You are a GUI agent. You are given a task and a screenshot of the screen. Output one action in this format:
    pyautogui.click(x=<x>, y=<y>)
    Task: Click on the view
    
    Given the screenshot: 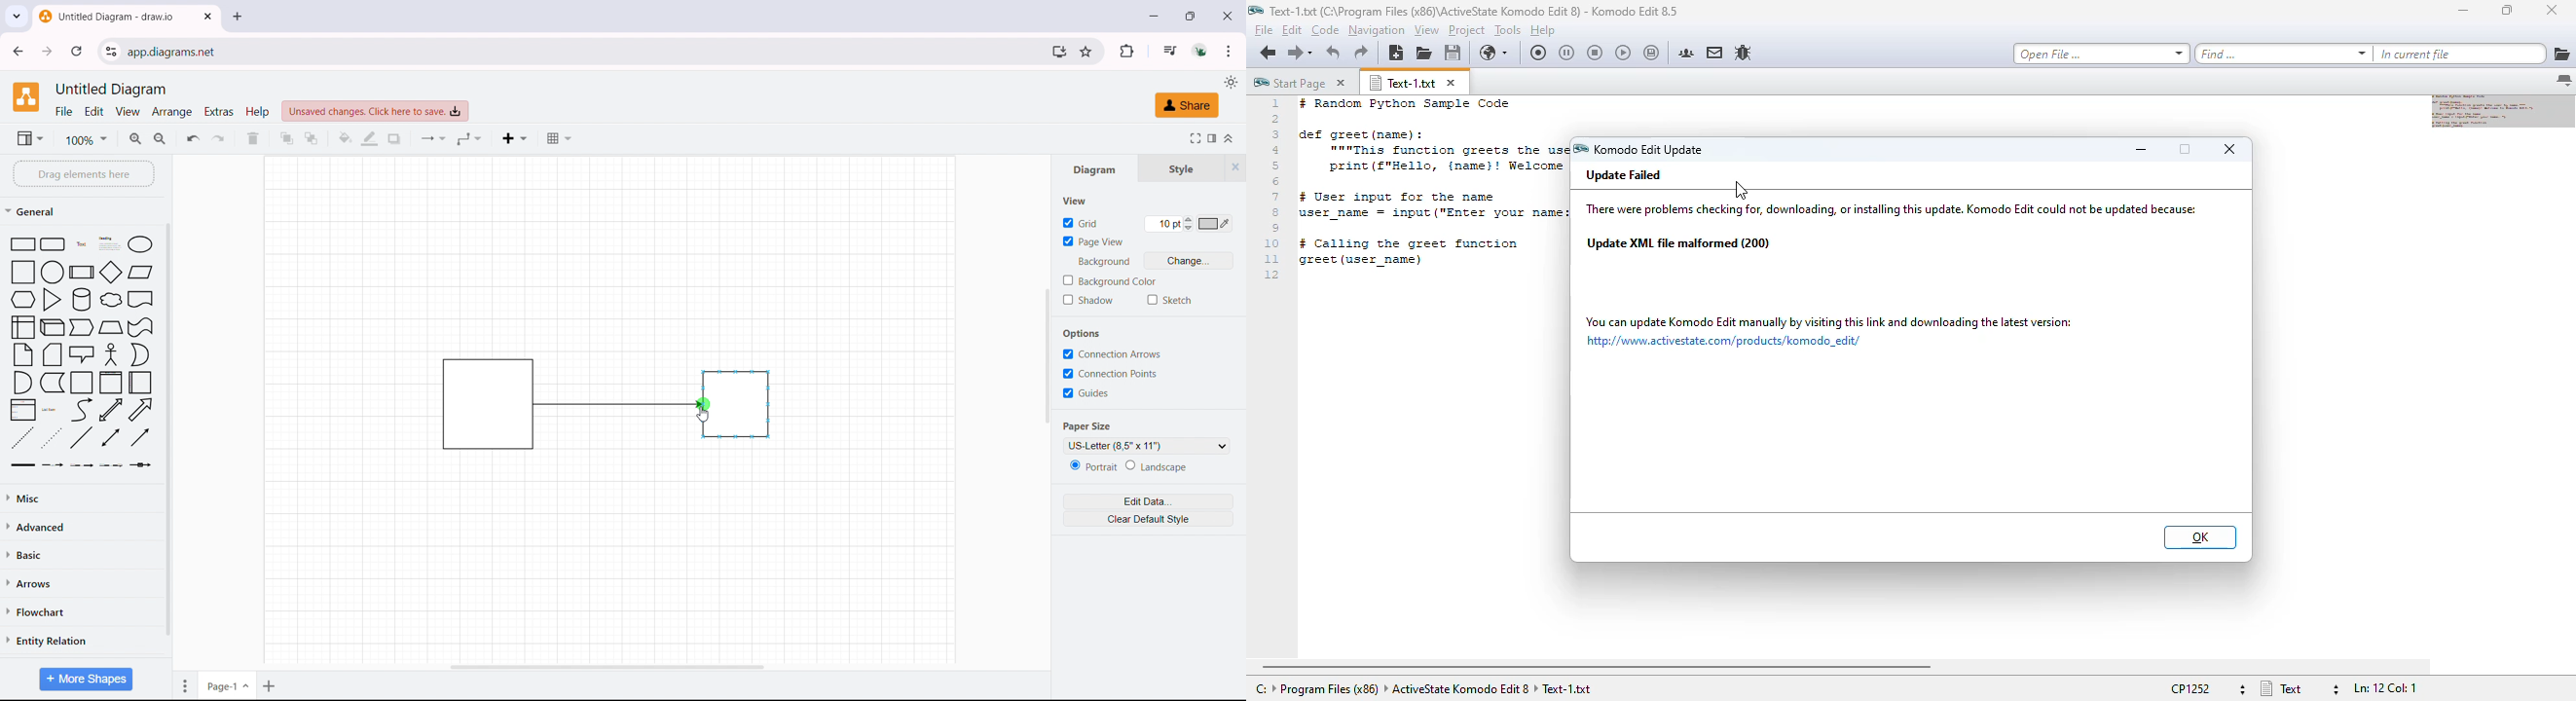 What is the action you would take?
    pyautogui.click(x=129, y=112)
    